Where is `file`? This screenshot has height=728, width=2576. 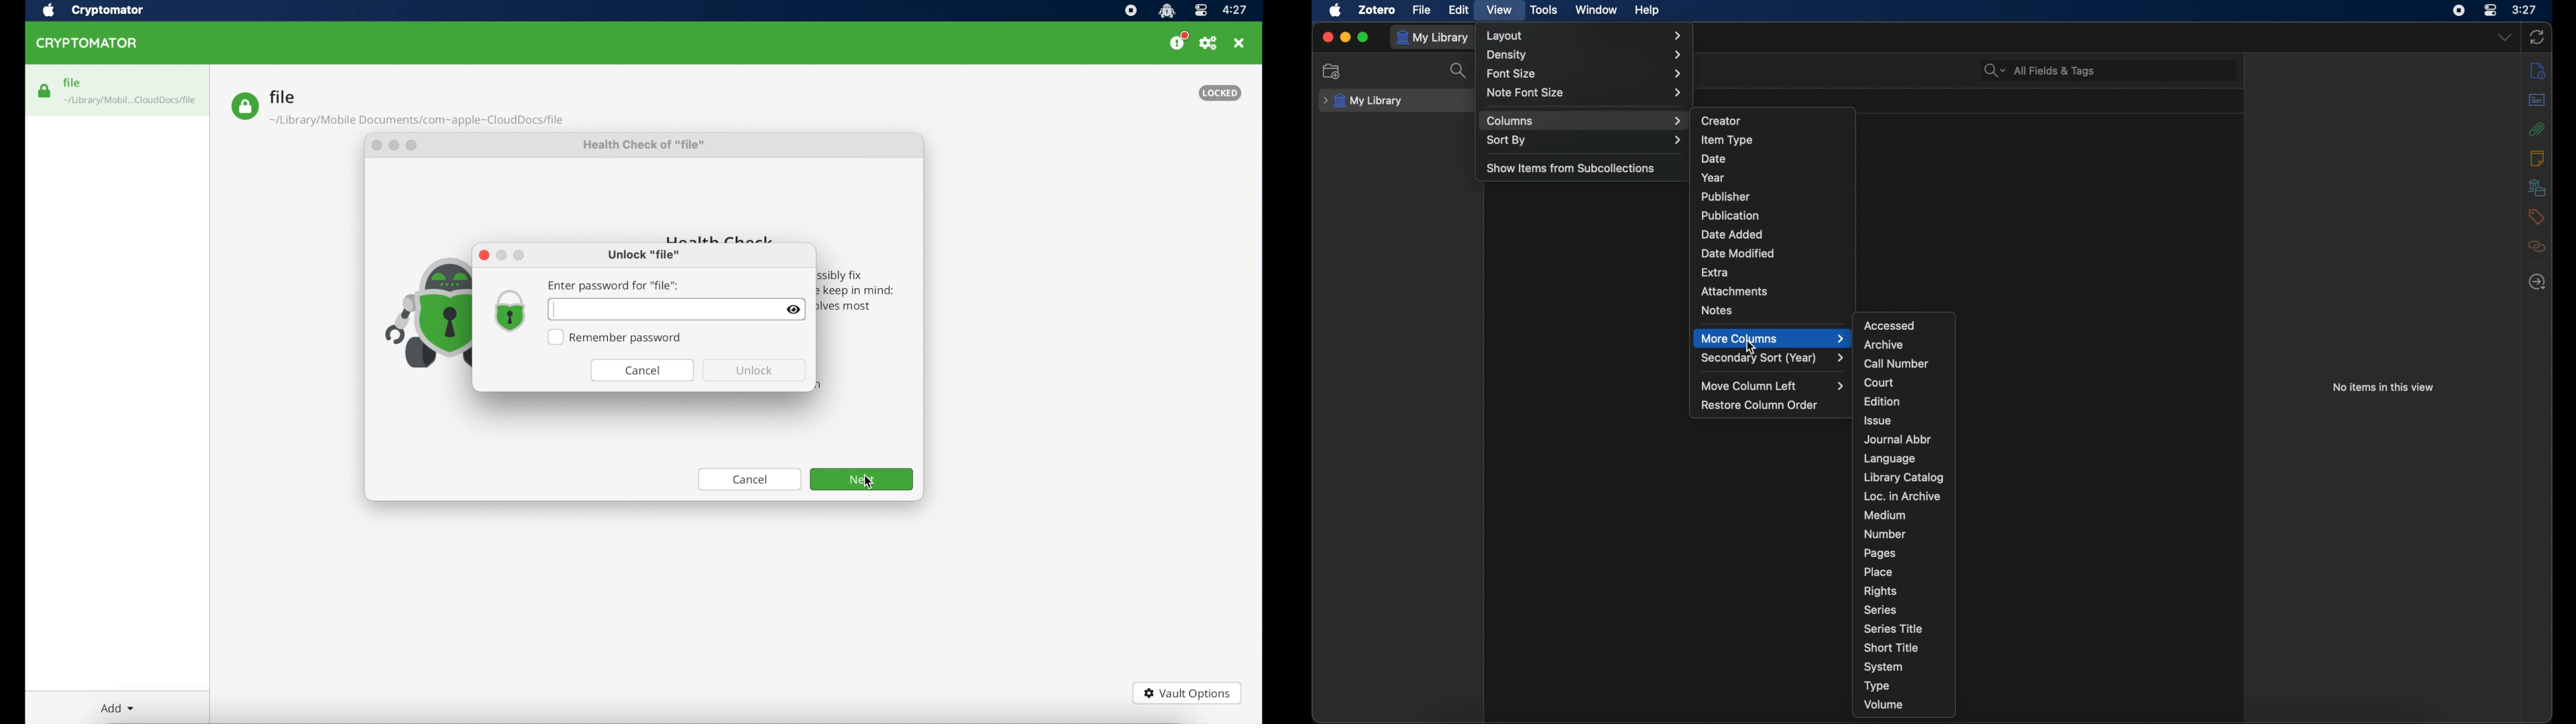
file is located at coordinates (397, 108).